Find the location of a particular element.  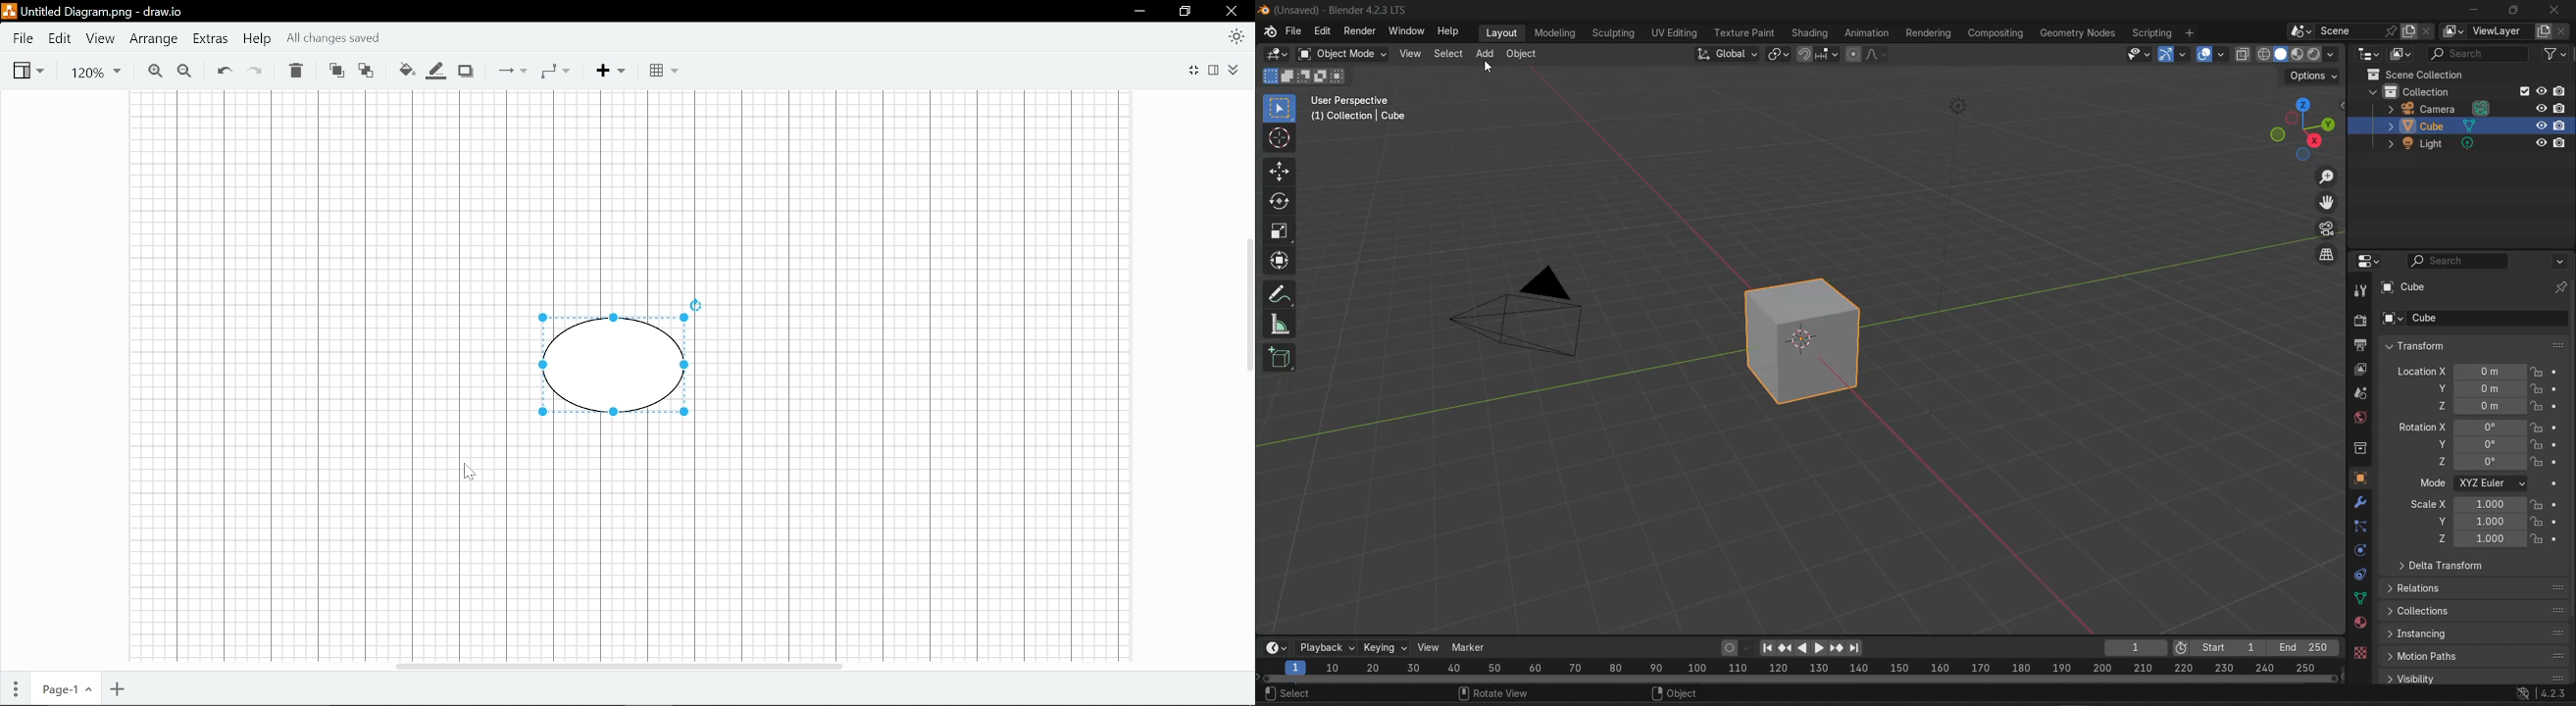

switch the current view is located at coordinates (2325, 254).